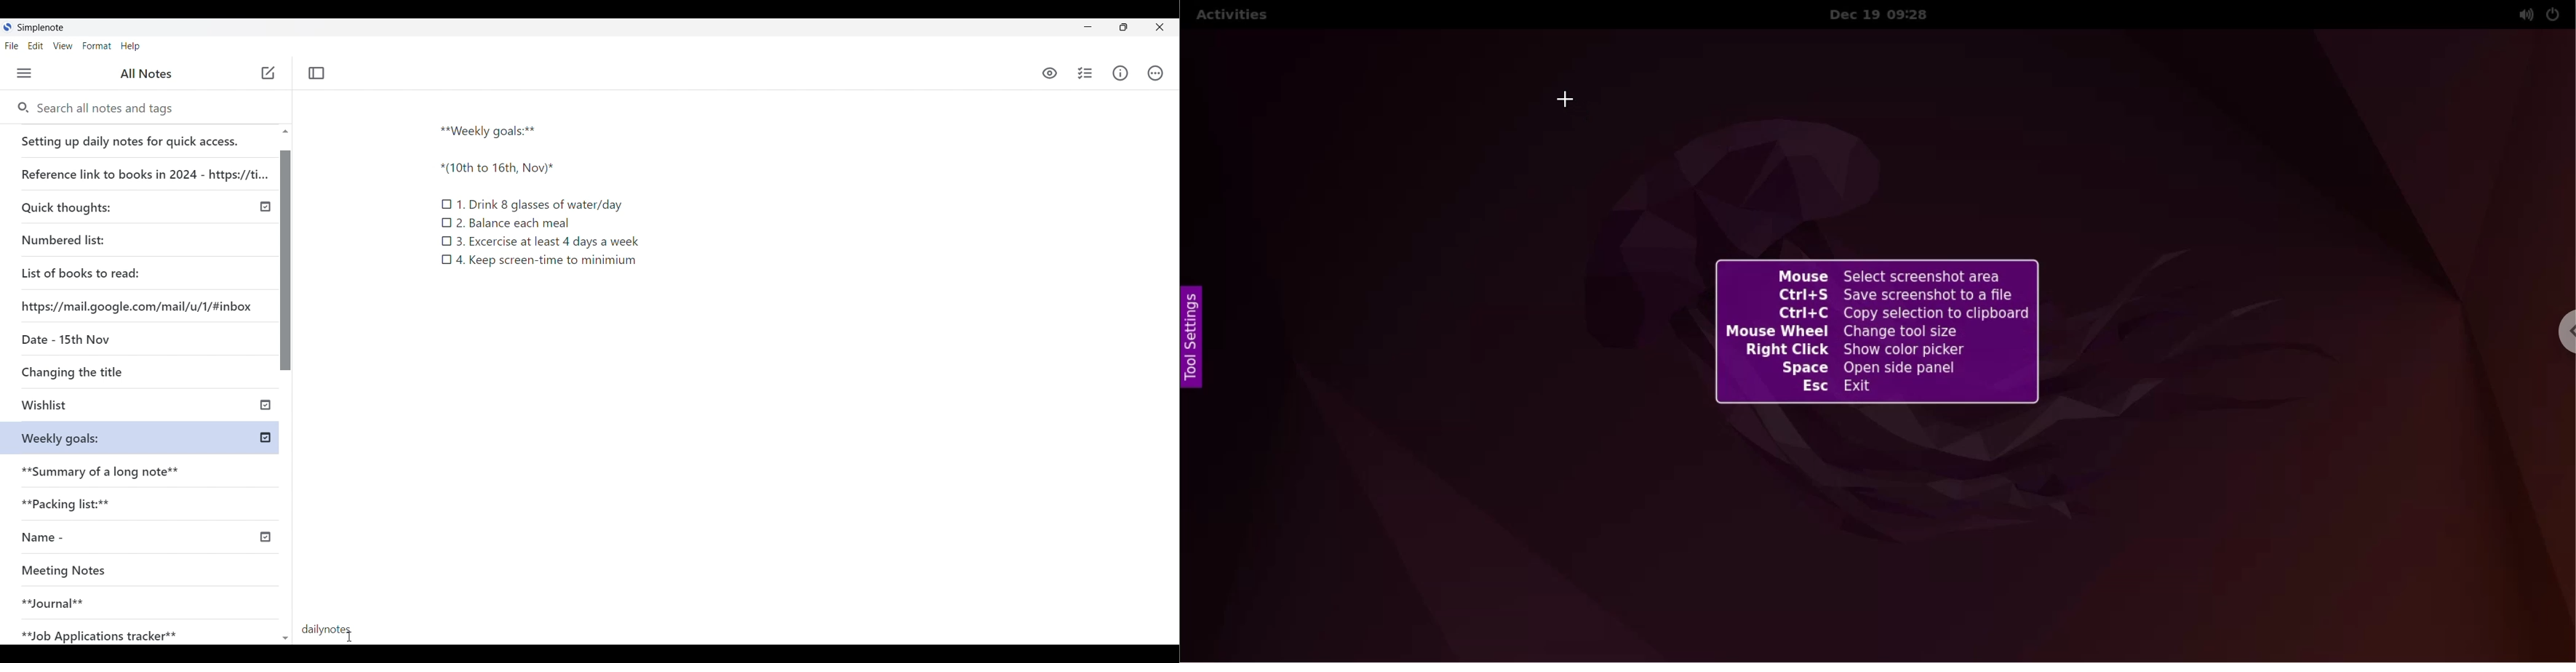 Image resolution: width=2576 pixels, height=672 pixels. What do you see at coordinates (146, 74) in the screenshot?
I see `All notes` at bounding box center [146, 74].